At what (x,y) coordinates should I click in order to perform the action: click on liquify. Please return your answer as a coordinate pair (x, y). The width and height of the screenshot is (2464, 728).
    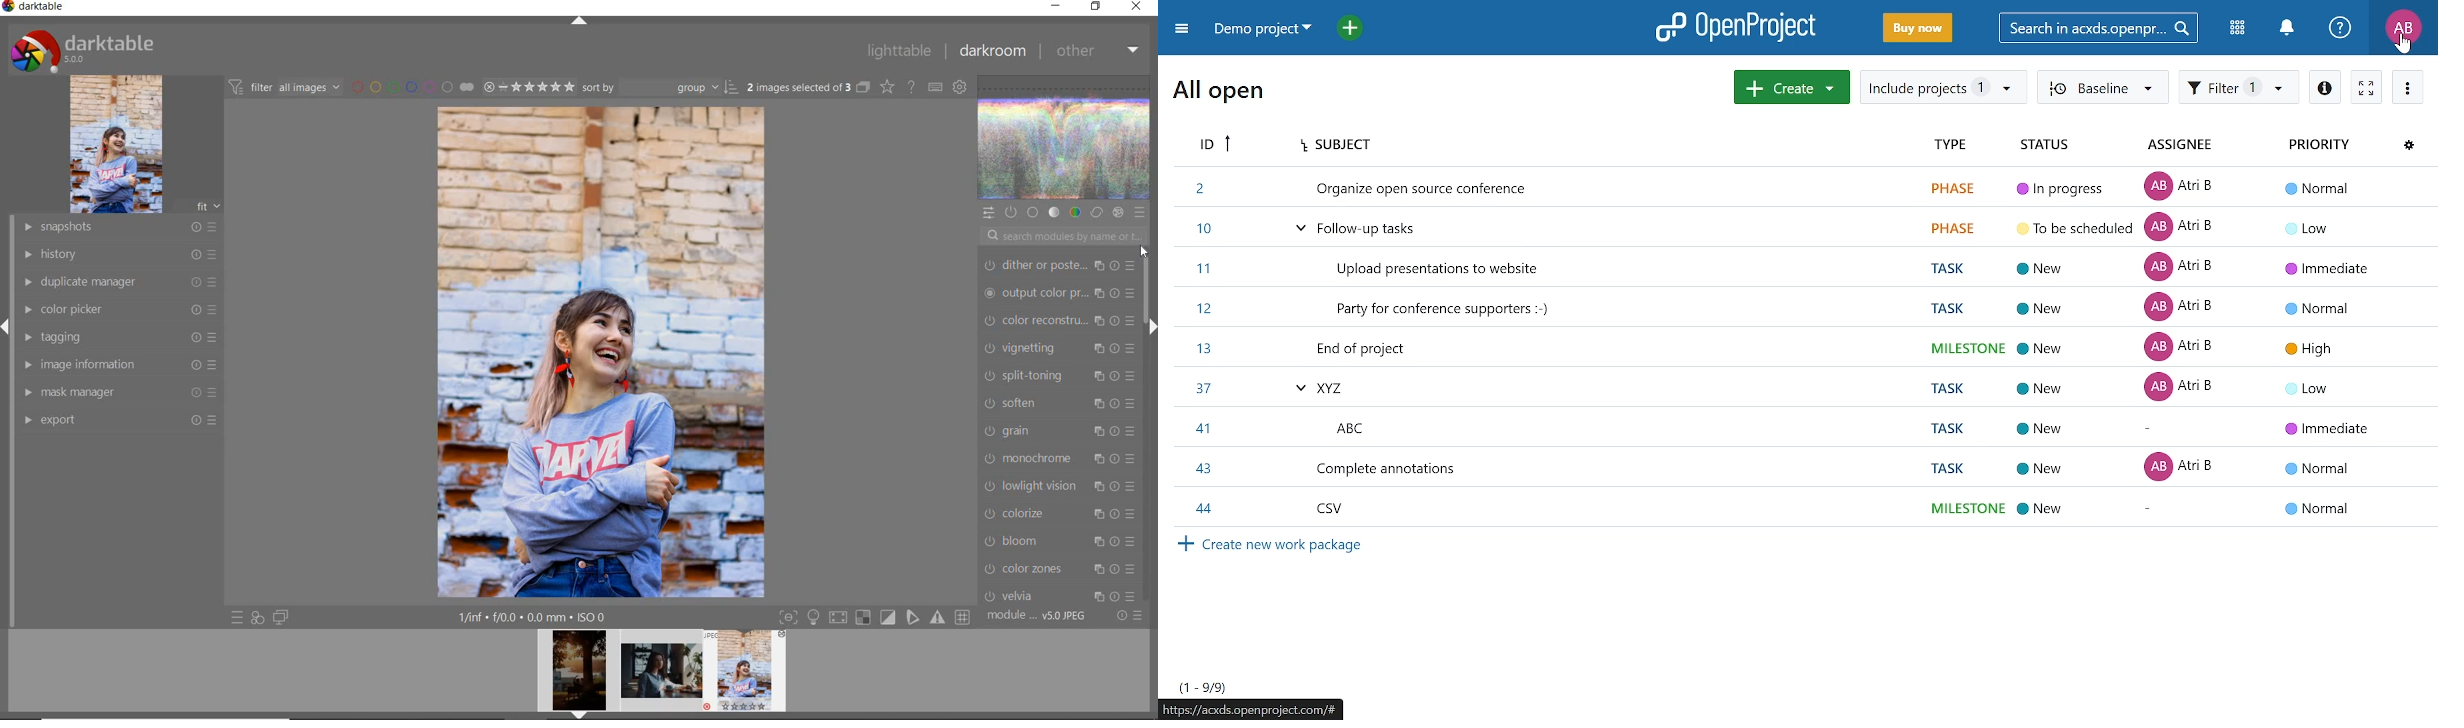
    Looking at the image, I should click on (1059, 401).